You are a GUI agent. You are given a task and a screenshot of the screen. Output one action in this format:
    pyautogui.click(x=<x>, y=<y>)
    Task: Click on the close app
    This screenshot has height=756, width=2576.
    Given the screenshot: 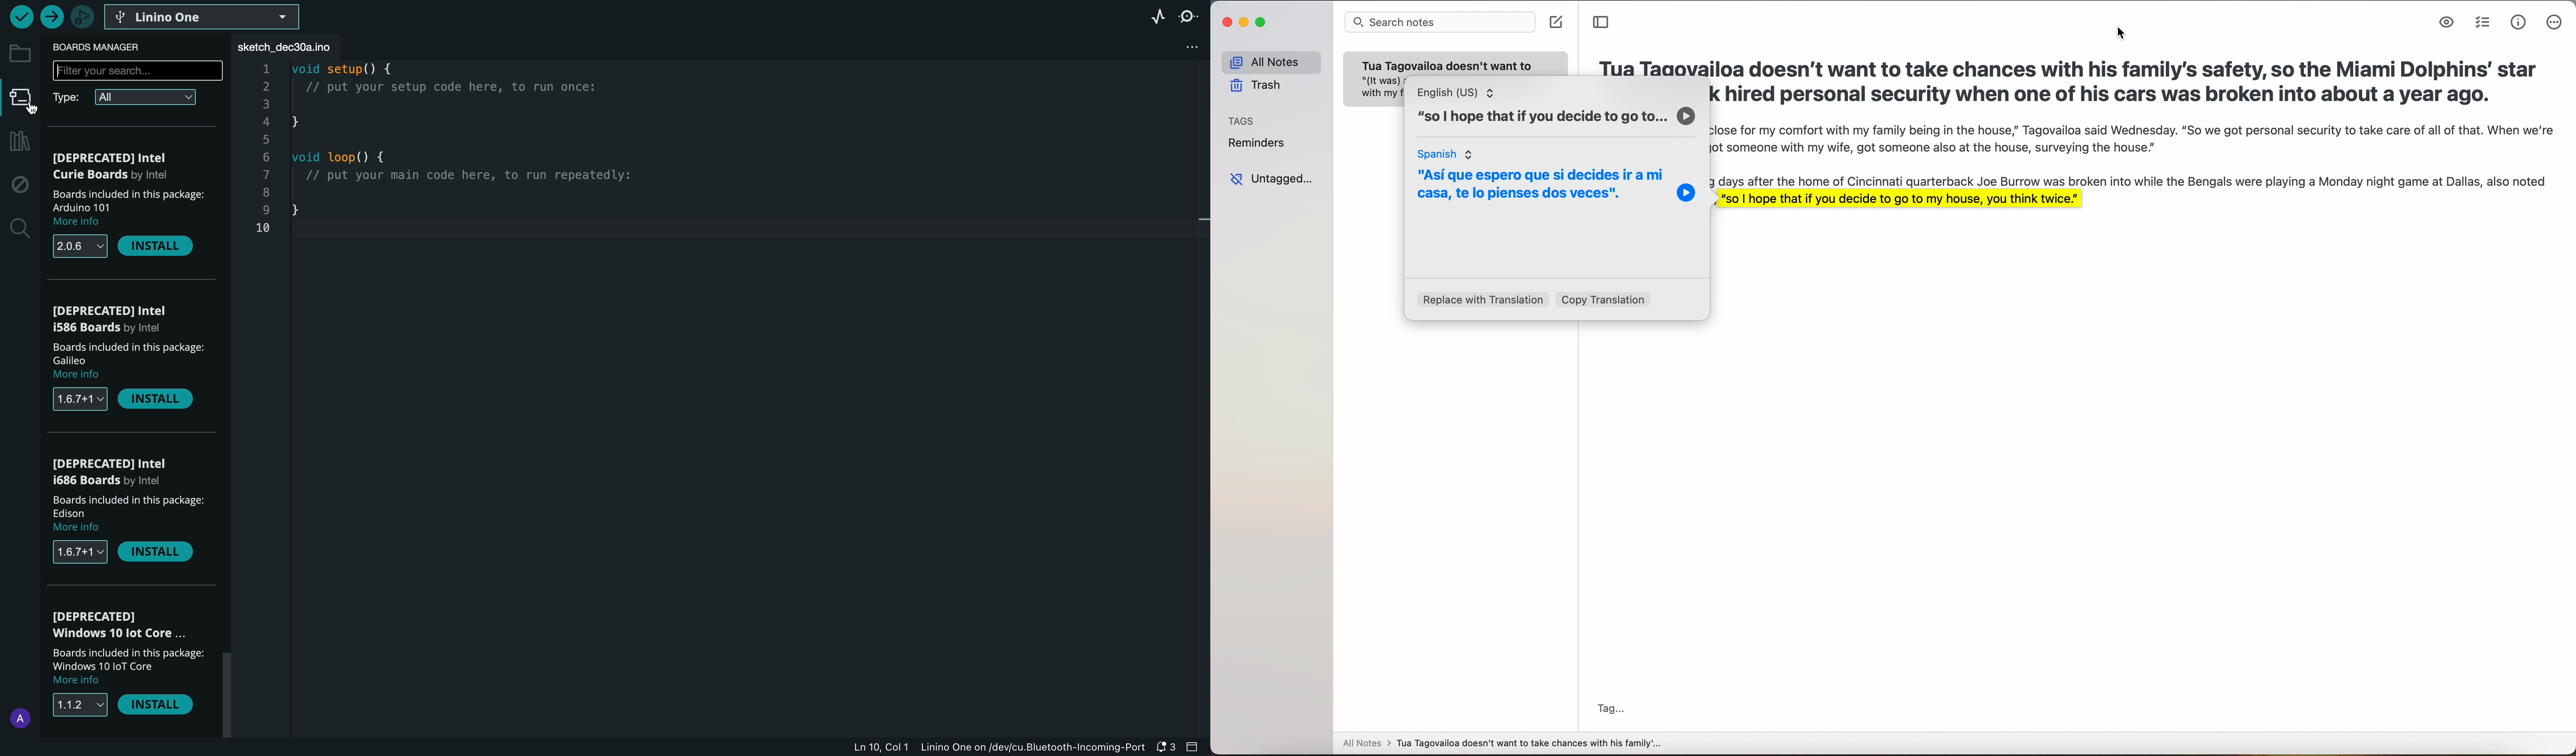 What is the action you would take?
    pyautogui.click(x=1225, y=24)
    